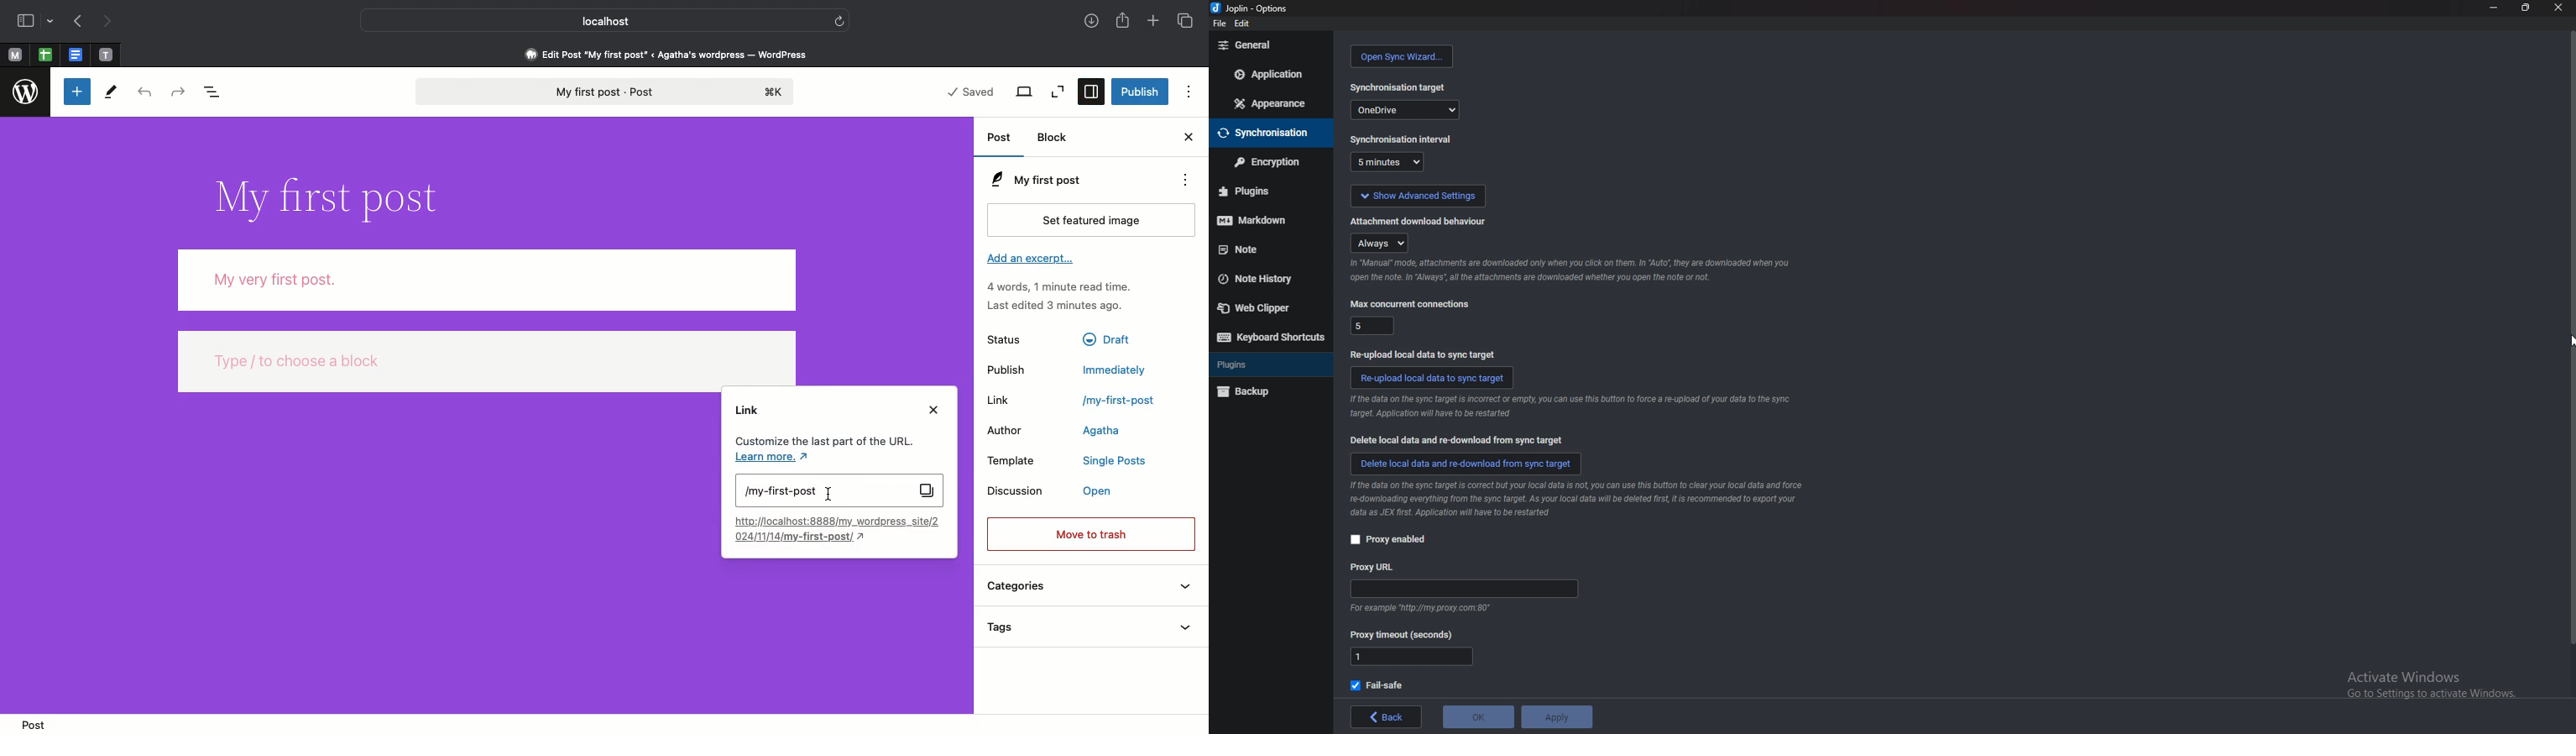 This screenshot has height=756, width=2576. I want to click on resize, so click(2524, 8).